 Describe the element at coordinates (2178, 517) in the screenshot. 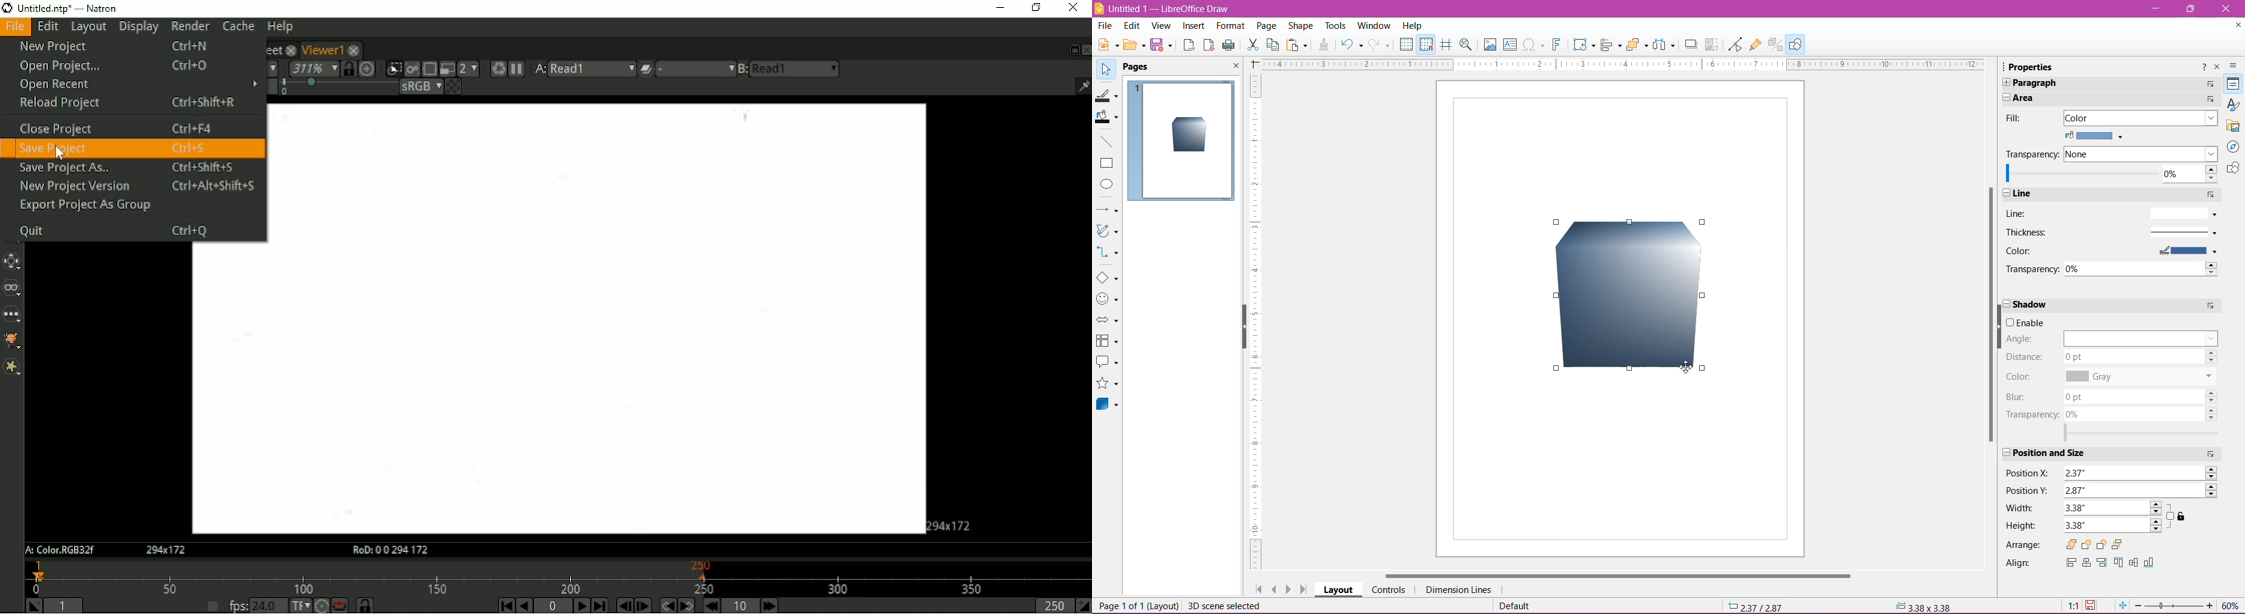

I see `Keep ratio` at that location.